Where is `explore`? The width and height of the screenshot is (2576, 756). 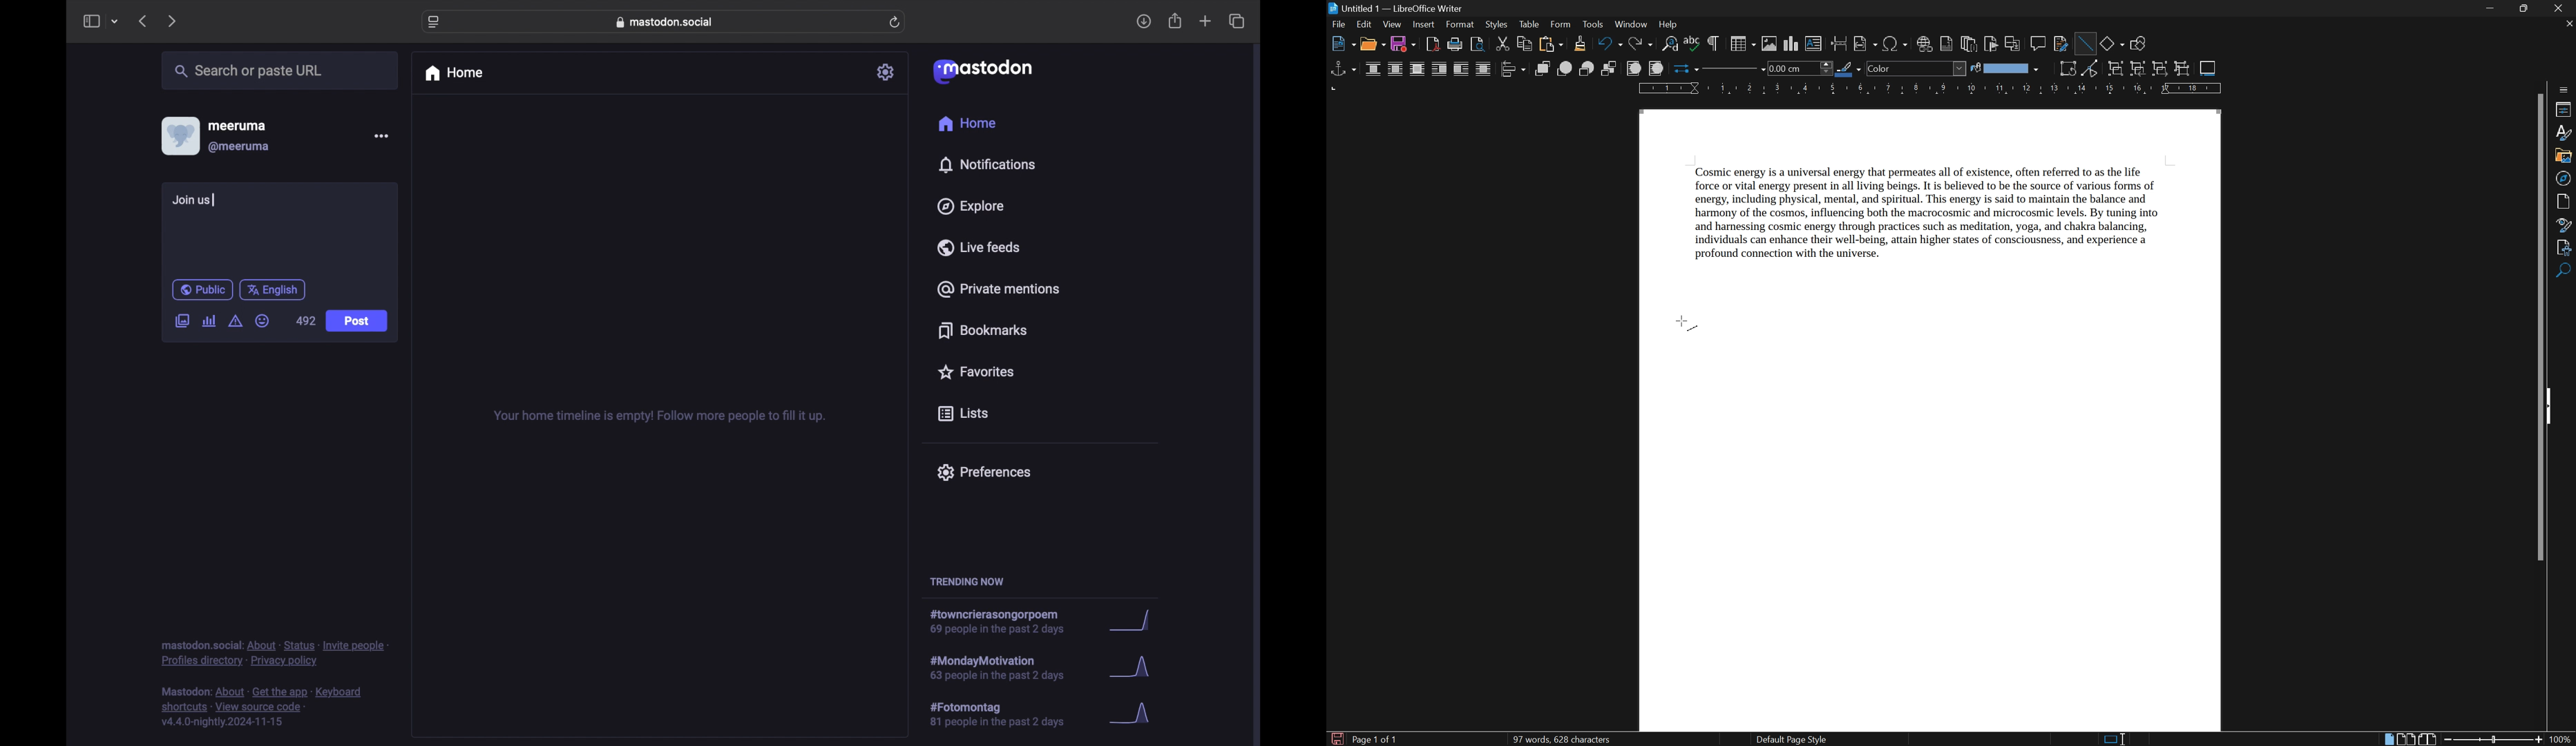 explore is located at coordinates (969, 207).